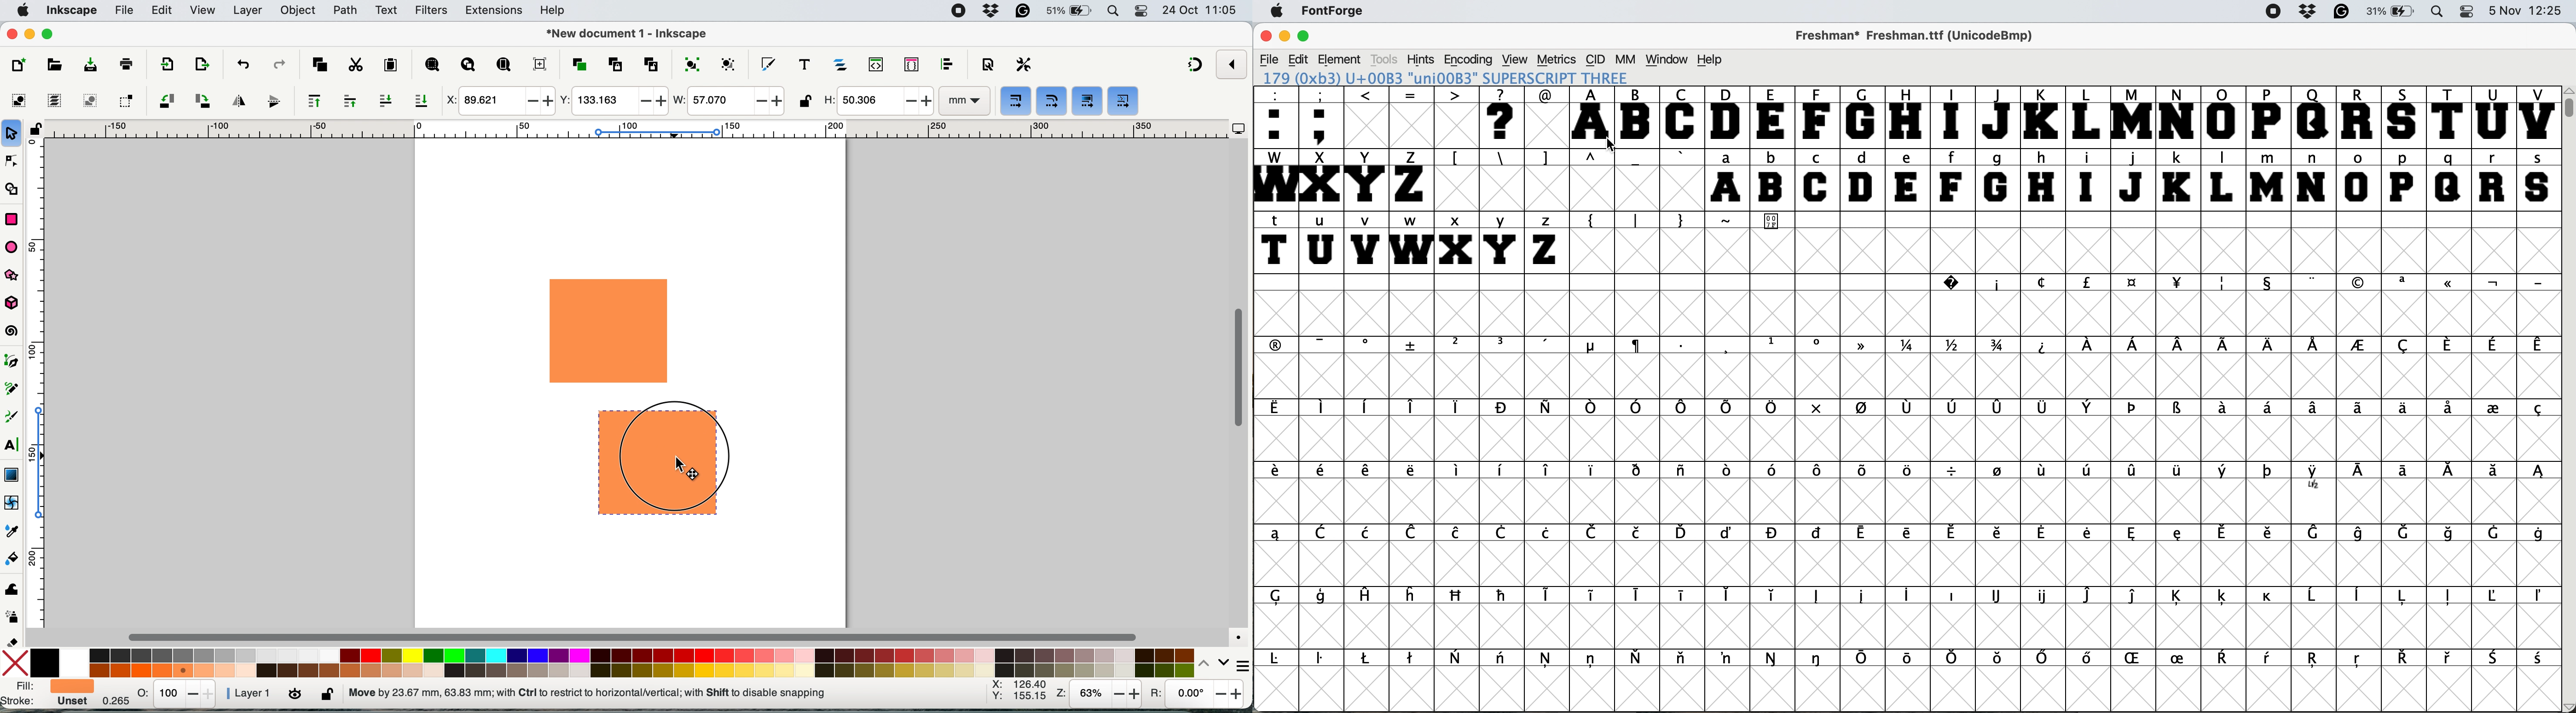 Image resolution: width=2576 pixels, height=728 pixels. Describe the element at coordinates (310, 100) in the screenshot. I see `raise selection to top` at that location.